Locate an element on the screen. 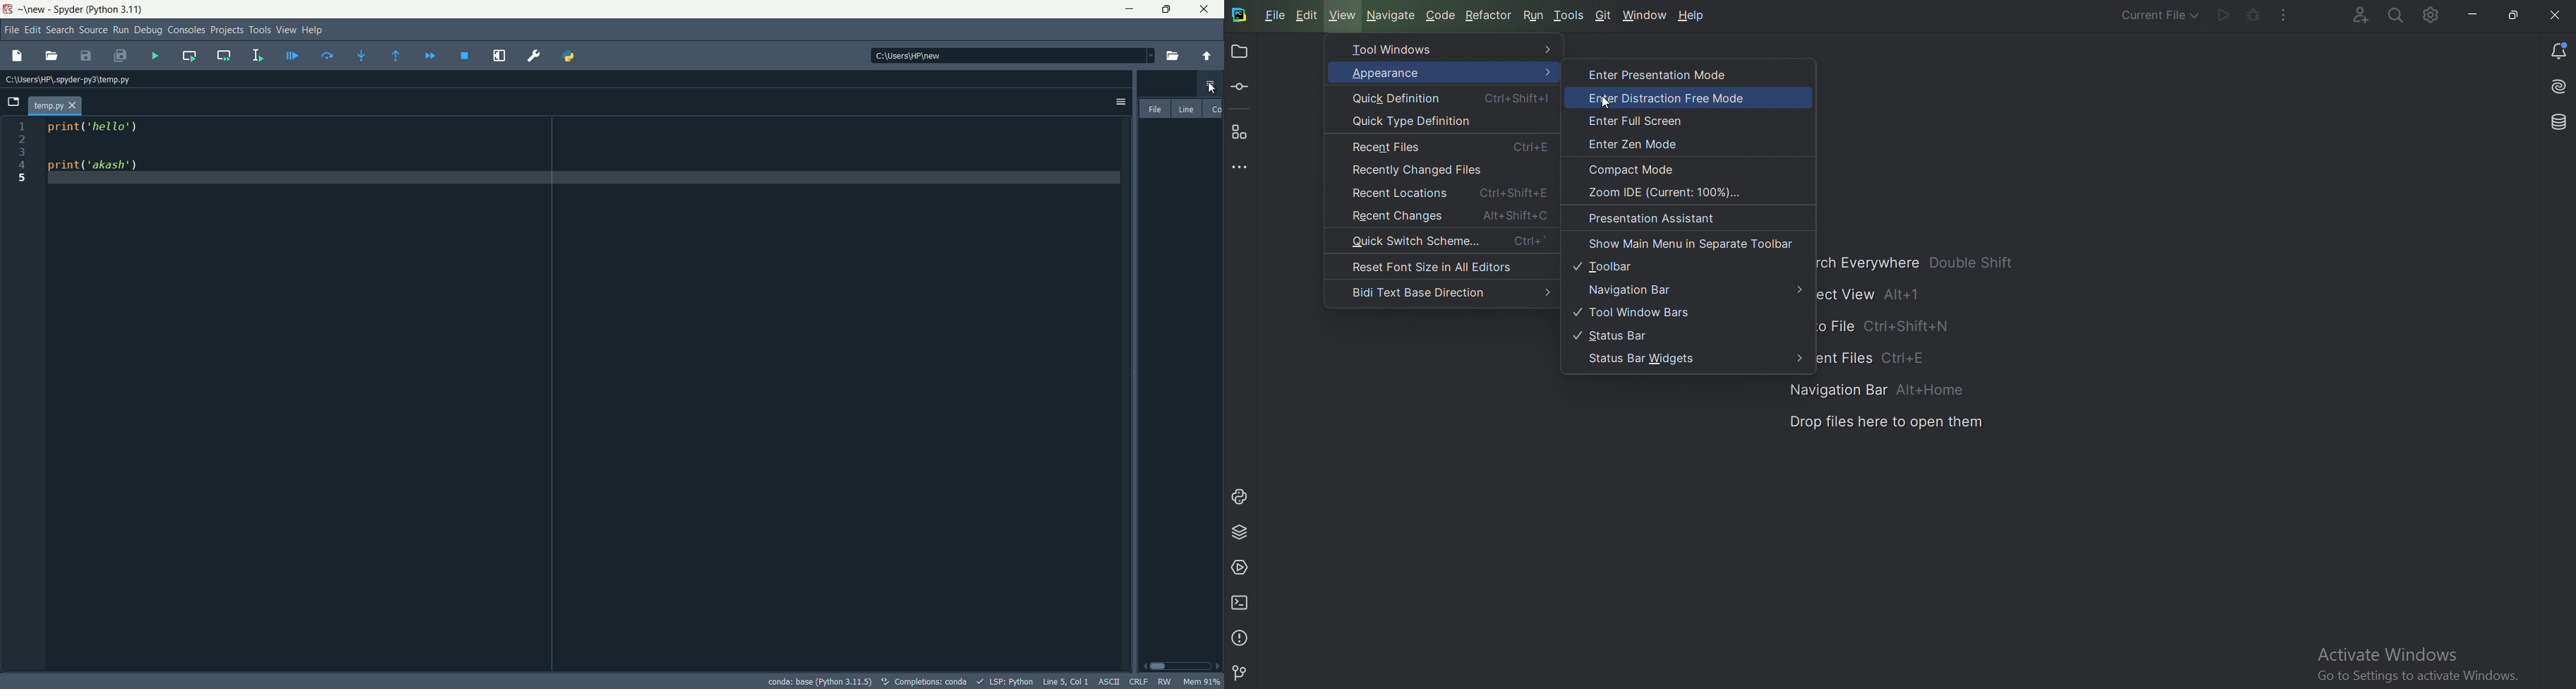  Settings is located at coordinates (2433, 17).